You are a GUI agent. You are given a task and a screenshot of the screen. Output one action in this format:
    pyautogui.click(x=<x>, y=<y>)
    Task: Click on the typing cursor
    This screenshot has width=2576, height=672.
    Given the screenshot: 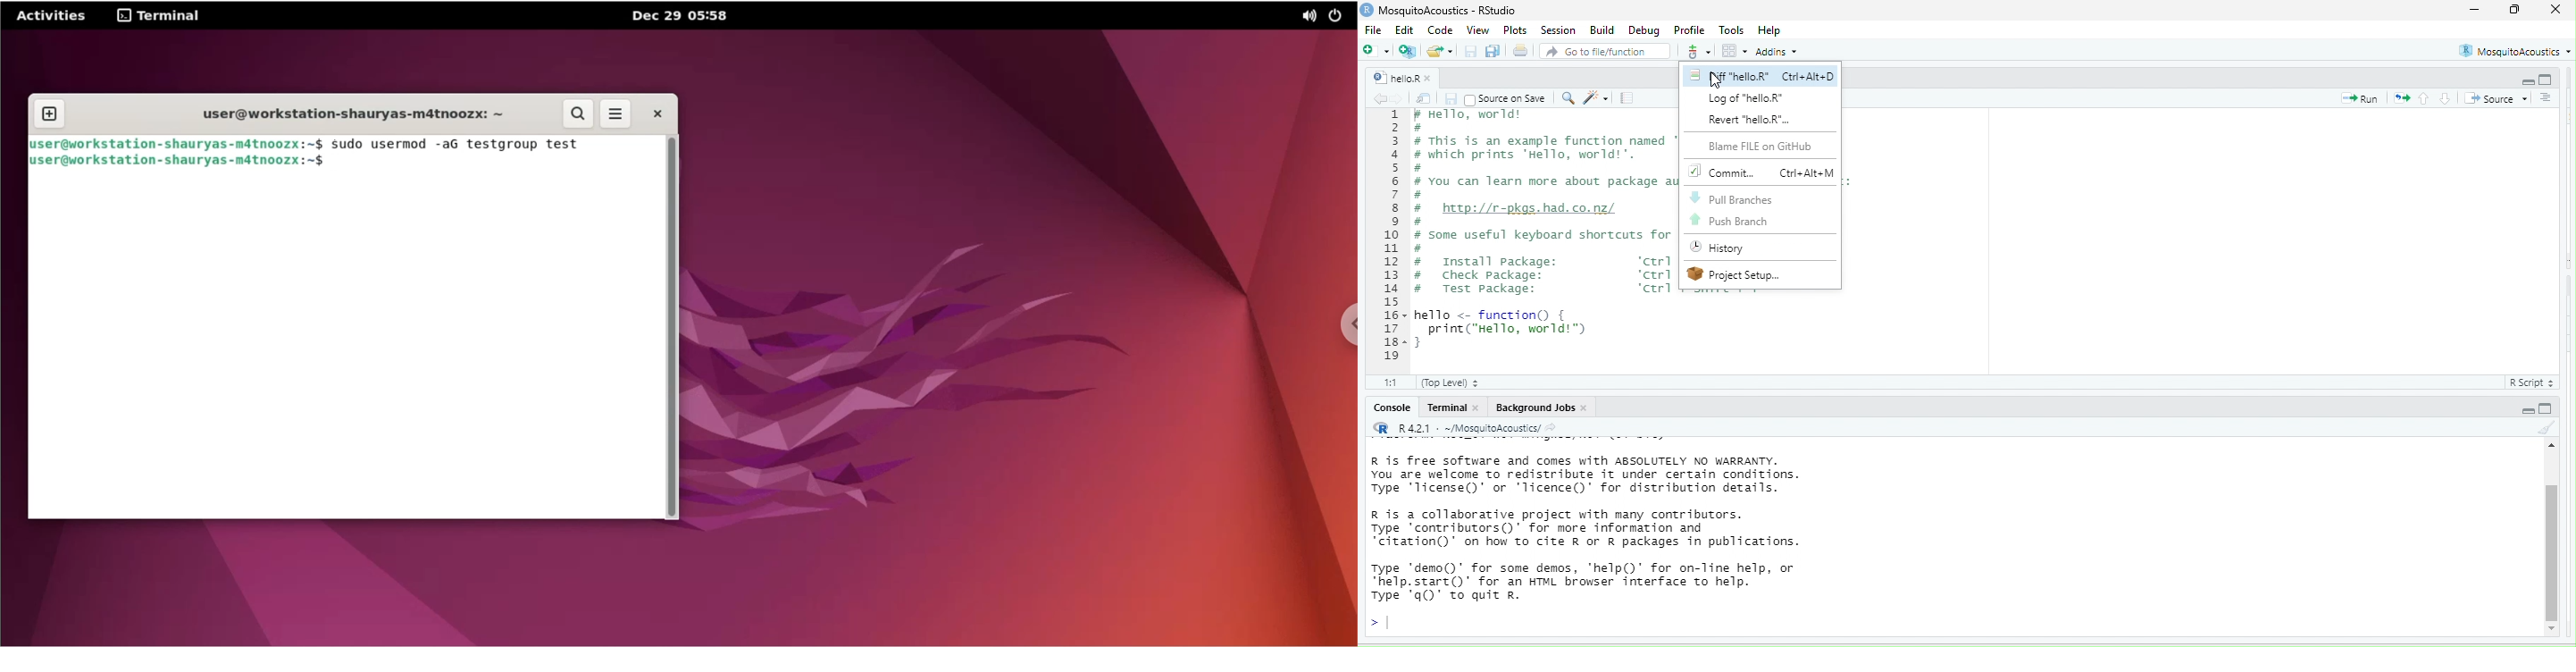 What is the action you would take?
    pyautogui.click(x=1384, y=623)
    